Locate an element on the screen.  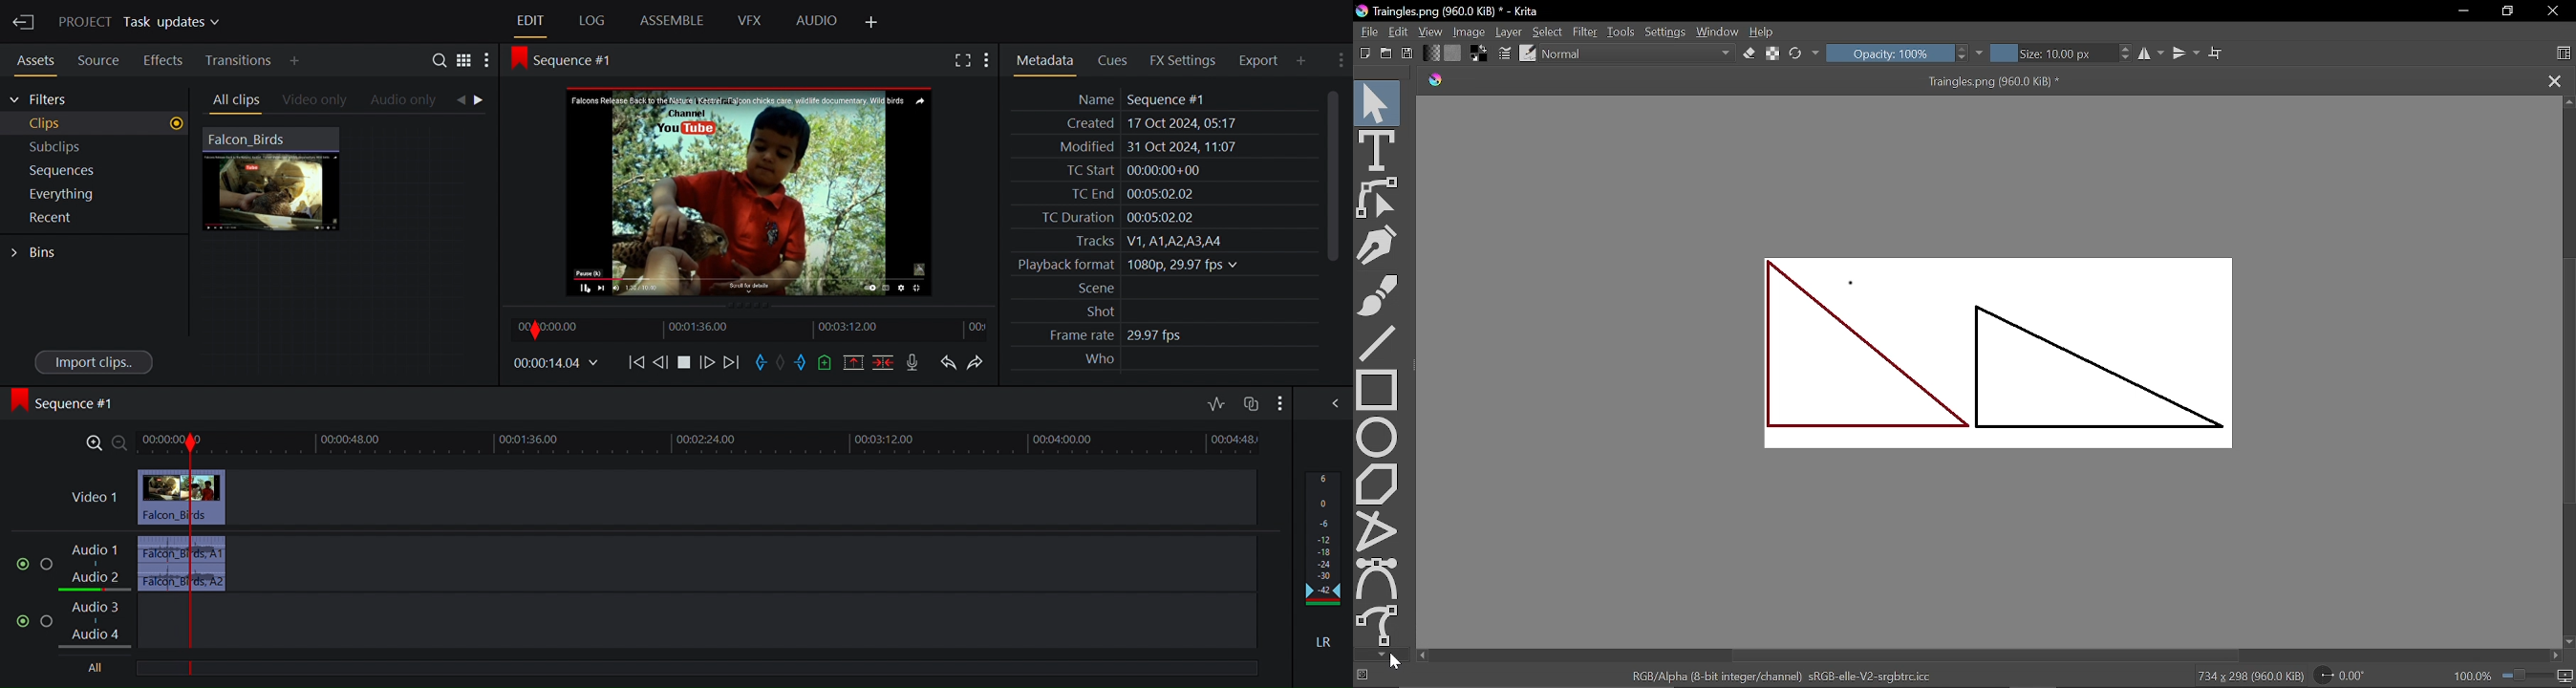
Export is located at coordinates (1257, 60).